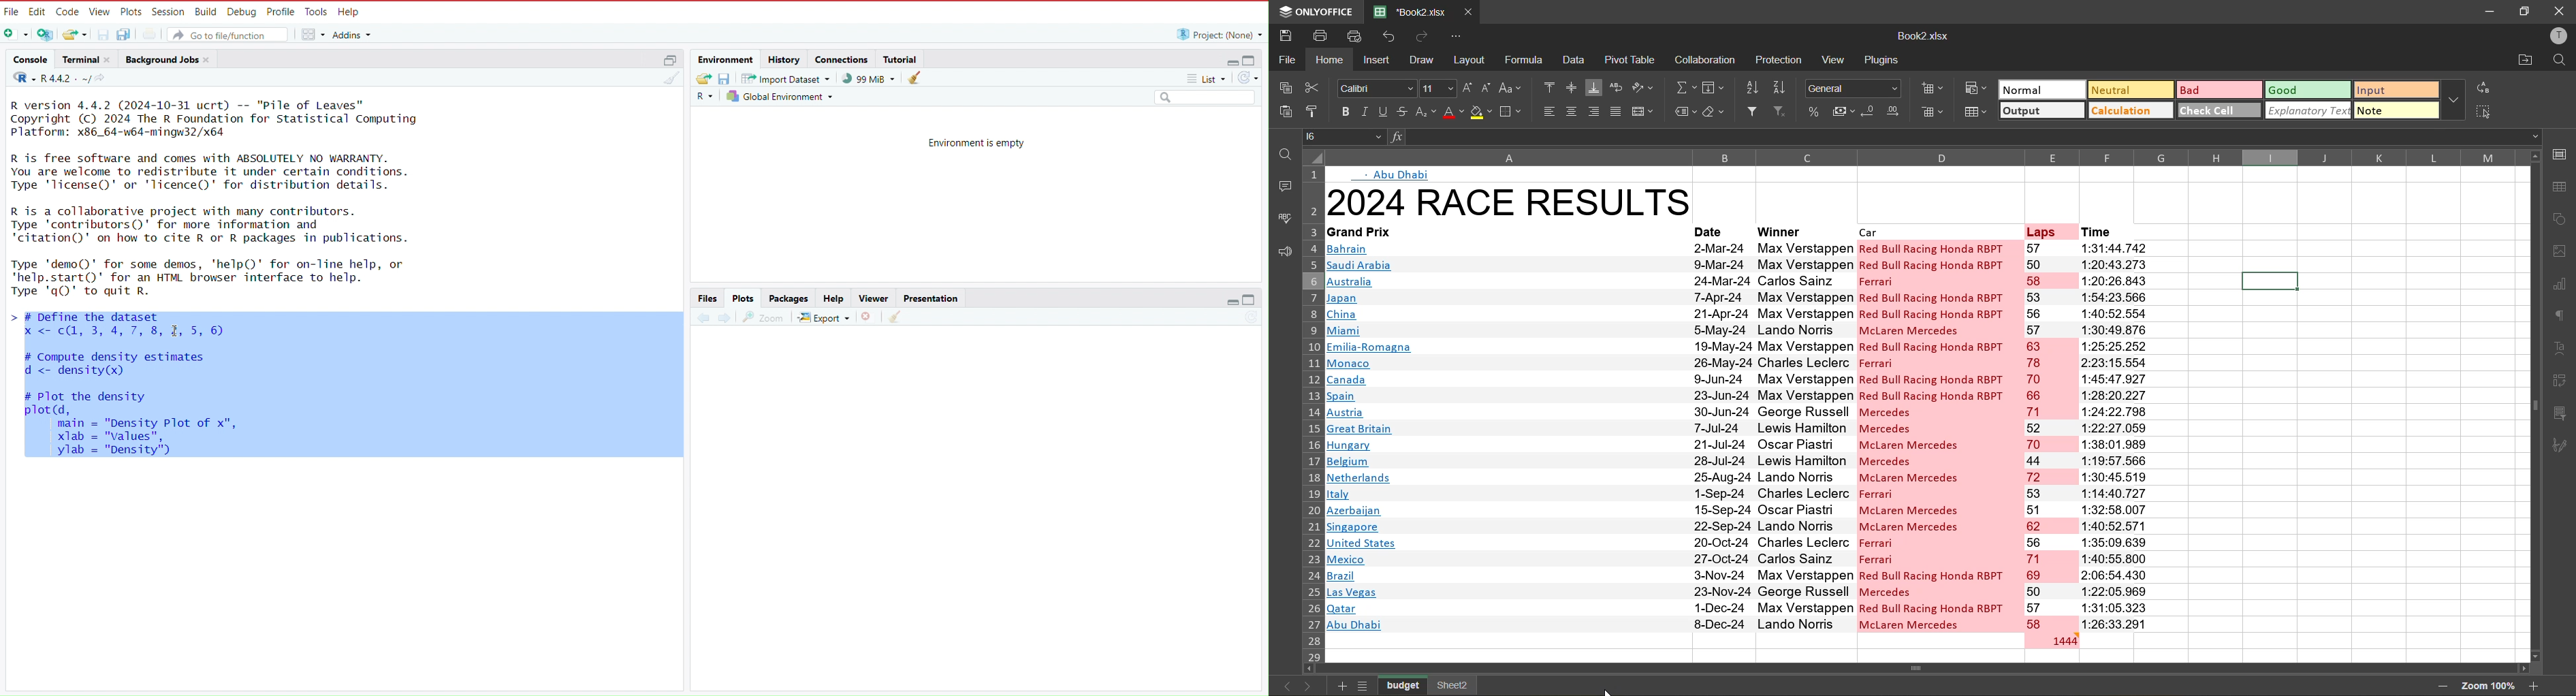 Image resolution: width=2576 pixels, height=700 pixels. What do you see at coordinates (789, 297) in the screenshot?
I see `packages` at bounding box center [789, 297].